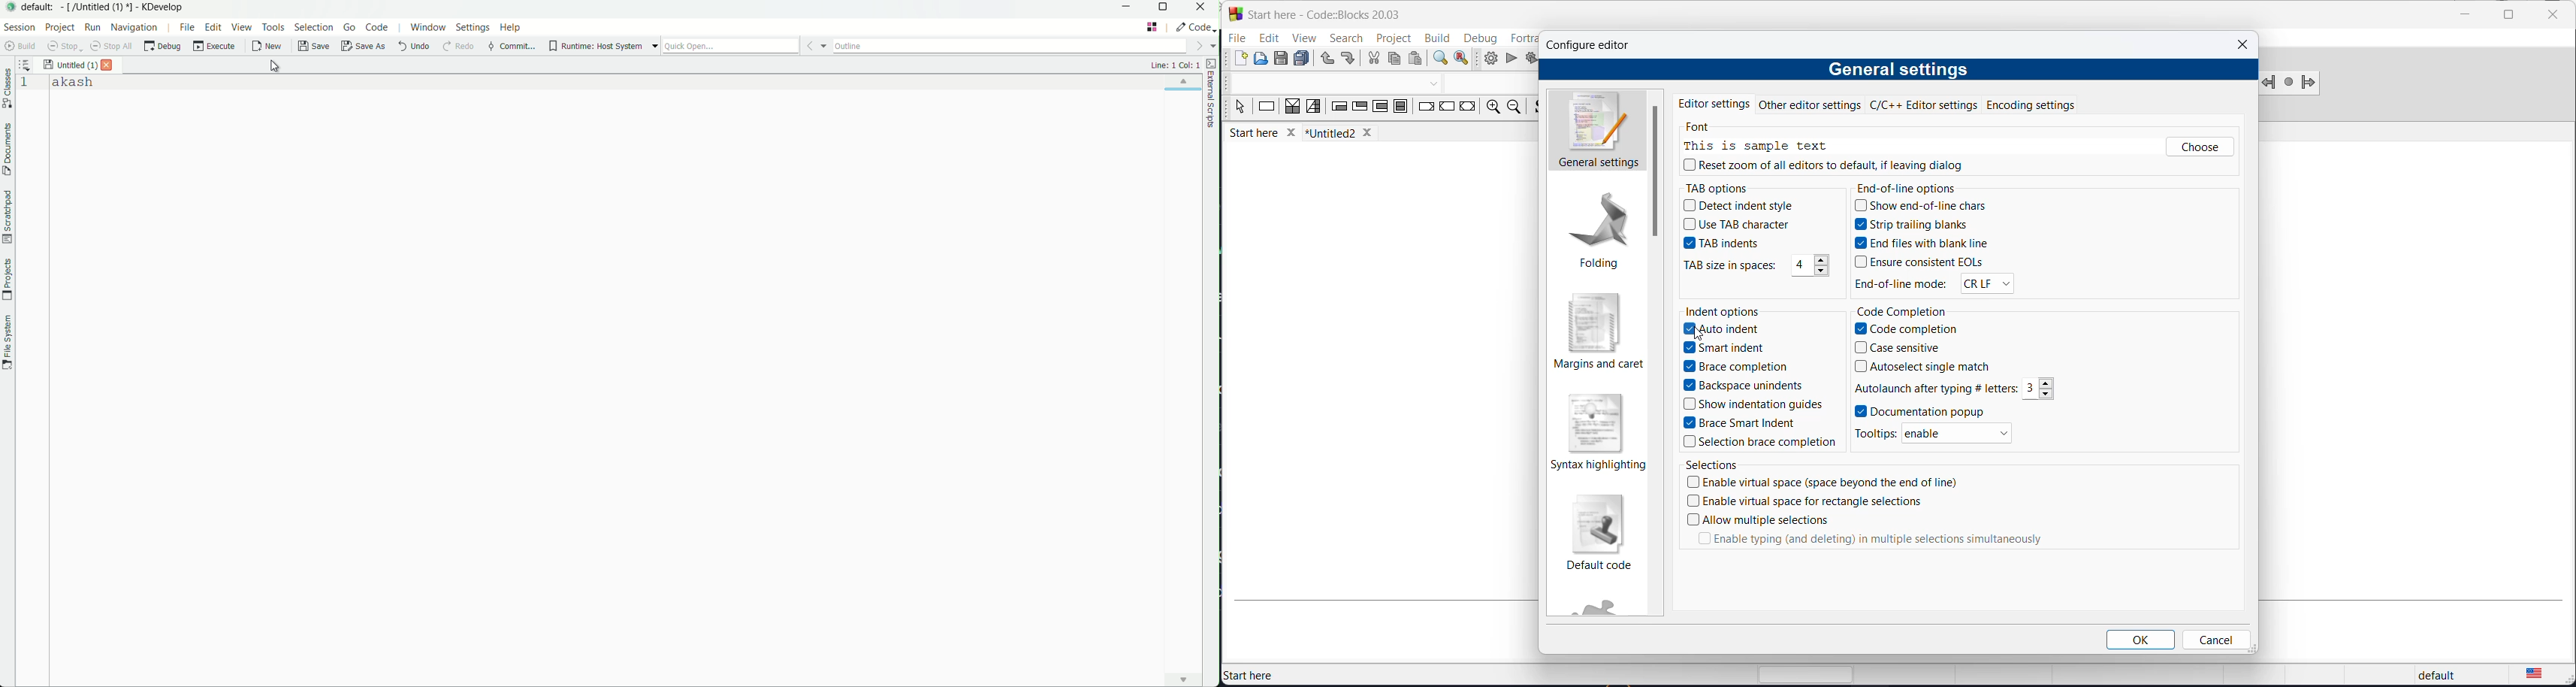  What do you see at coordinates (1951, 412) in the screenshot?
I see `documentation popup checkbox` at bounding box center [1951, 412].